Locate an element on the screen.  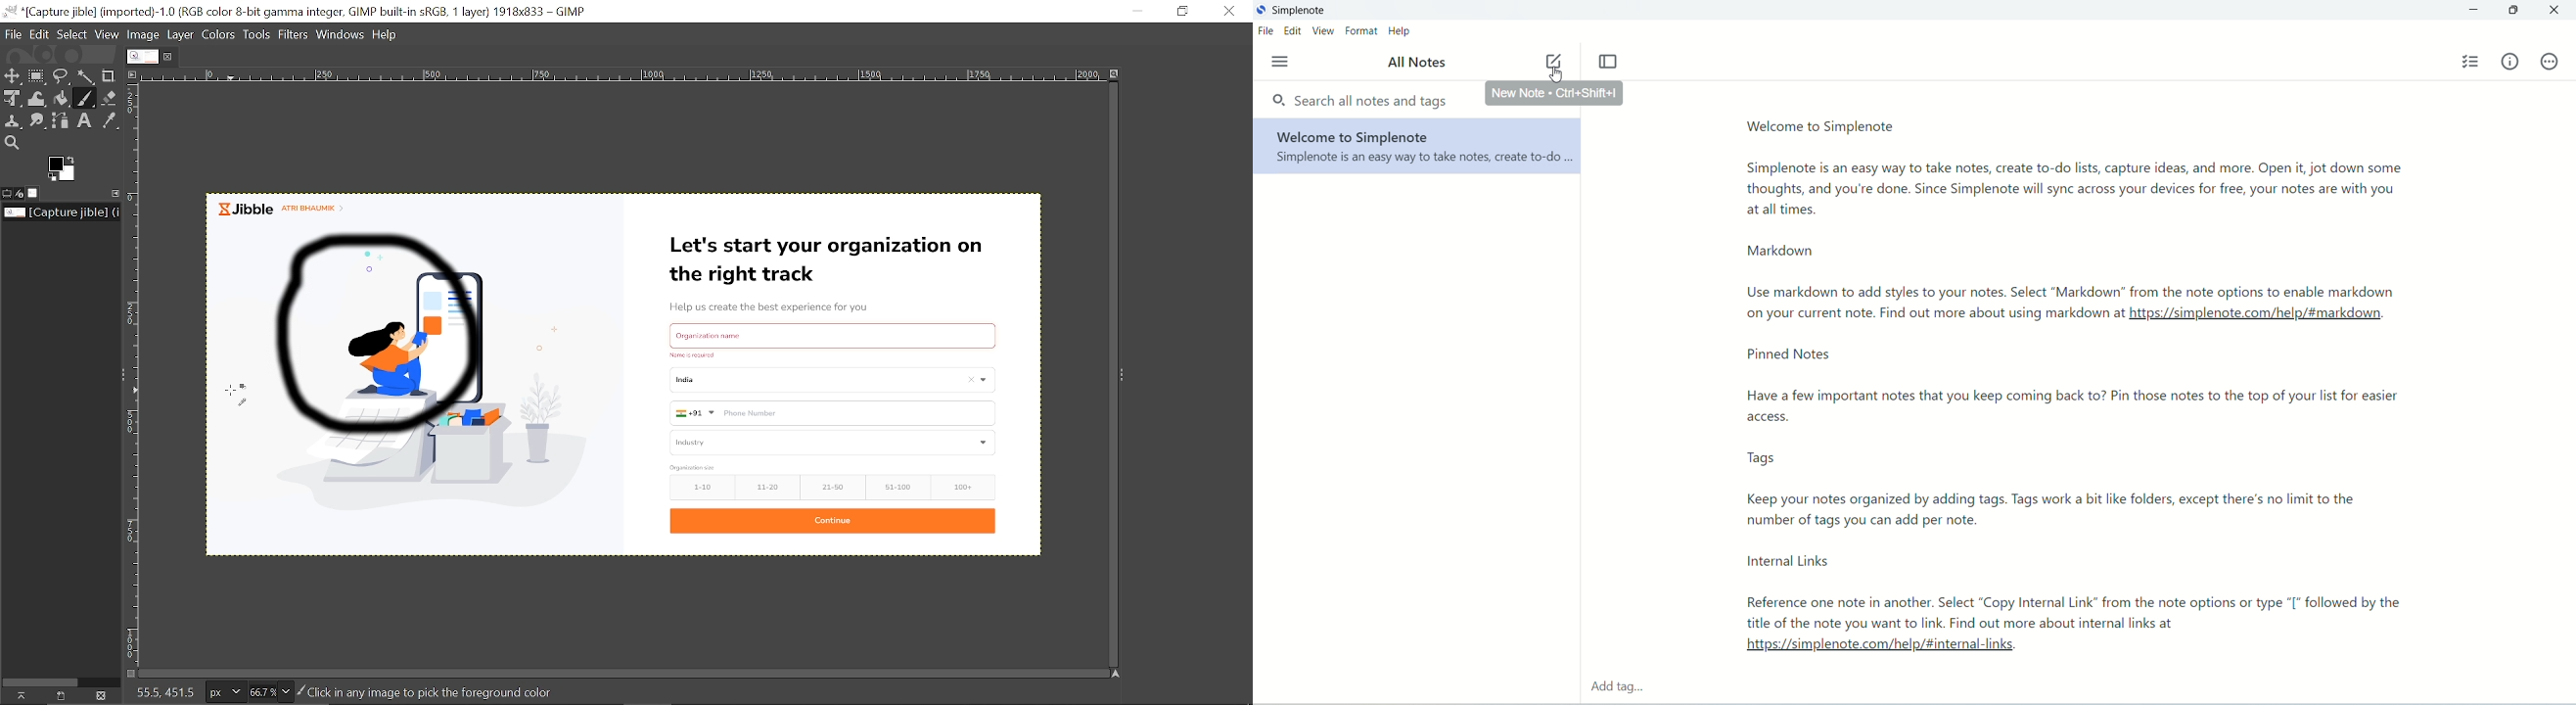
edit is located at coordinates (1295, 32).